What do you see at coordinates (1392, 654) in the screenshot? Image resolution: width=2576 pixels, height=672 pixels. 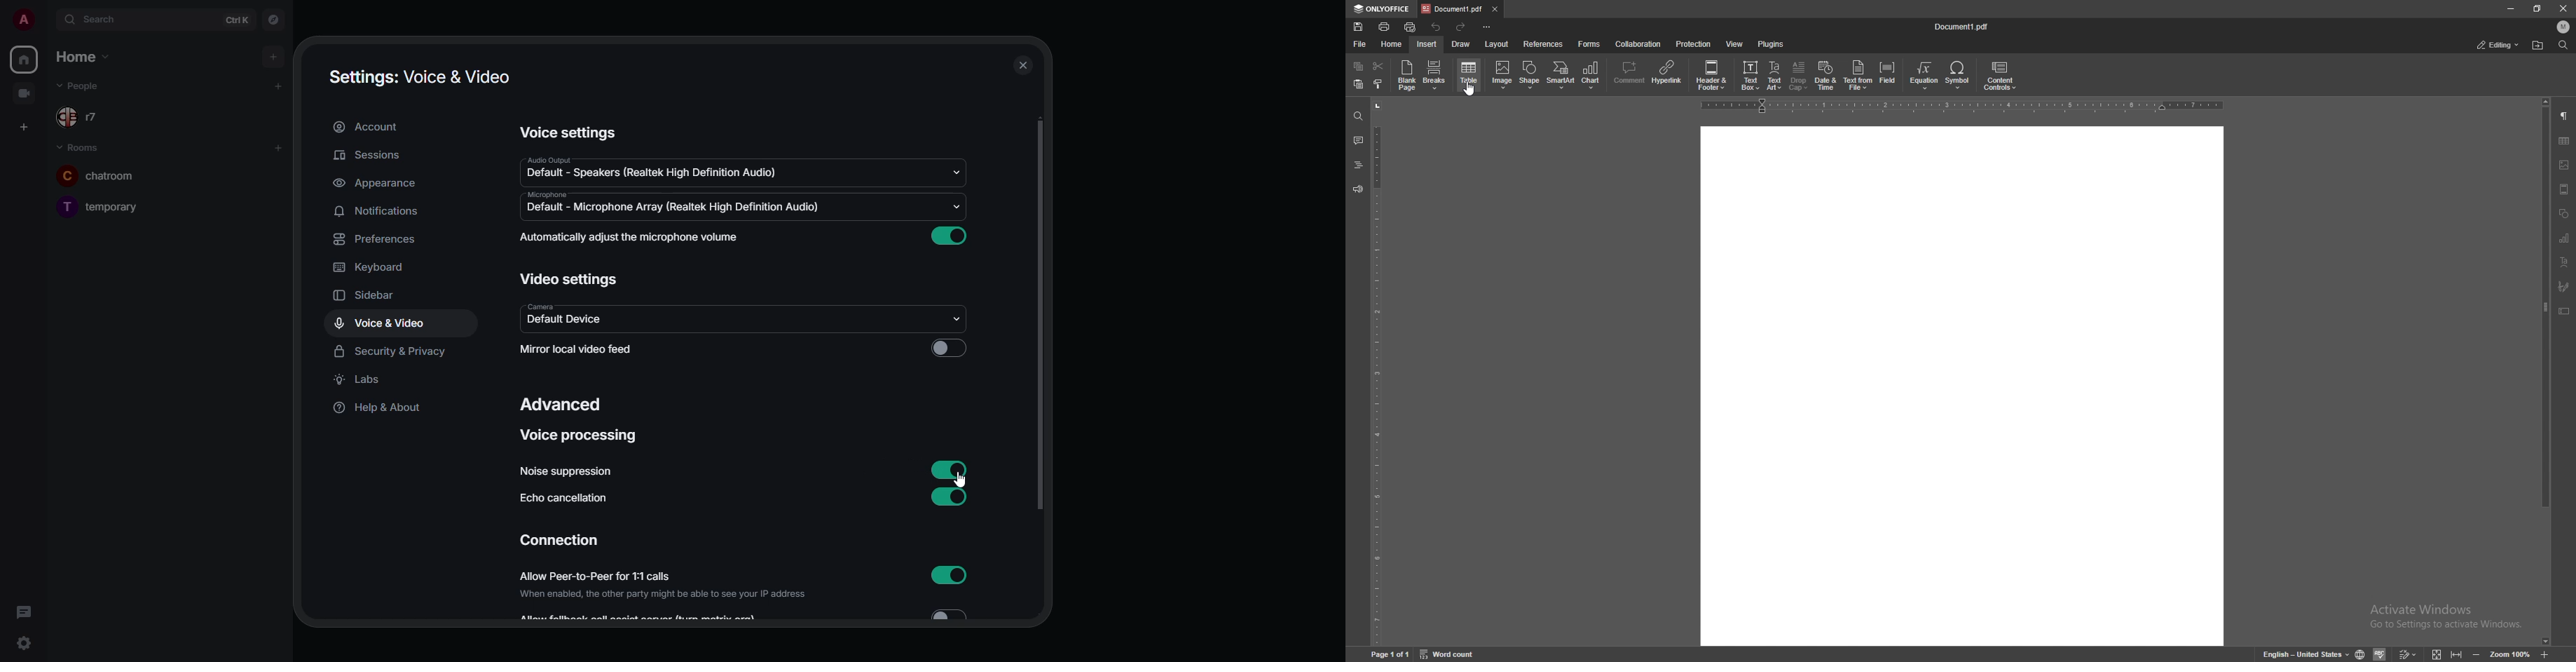 I see `page` at bounding box center [1392, 654].